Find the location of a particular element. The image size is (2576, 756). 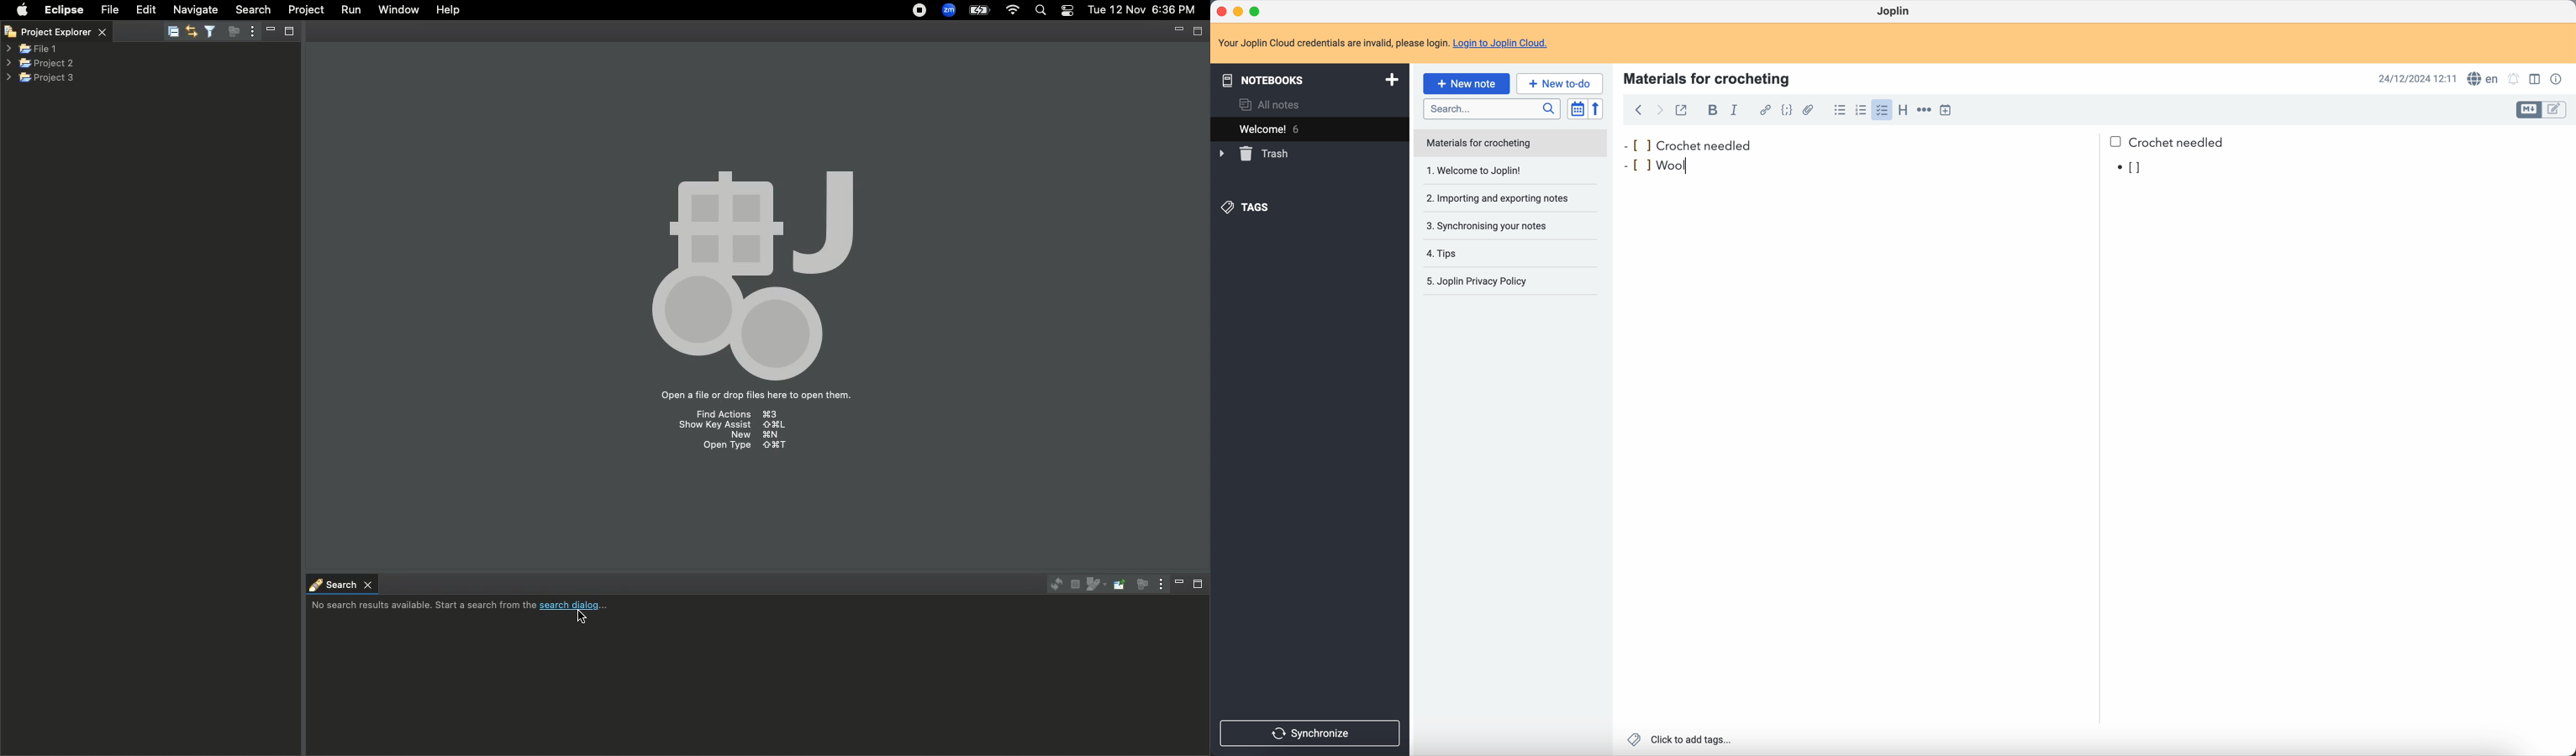

maximize is located at coordinates (291, 30).